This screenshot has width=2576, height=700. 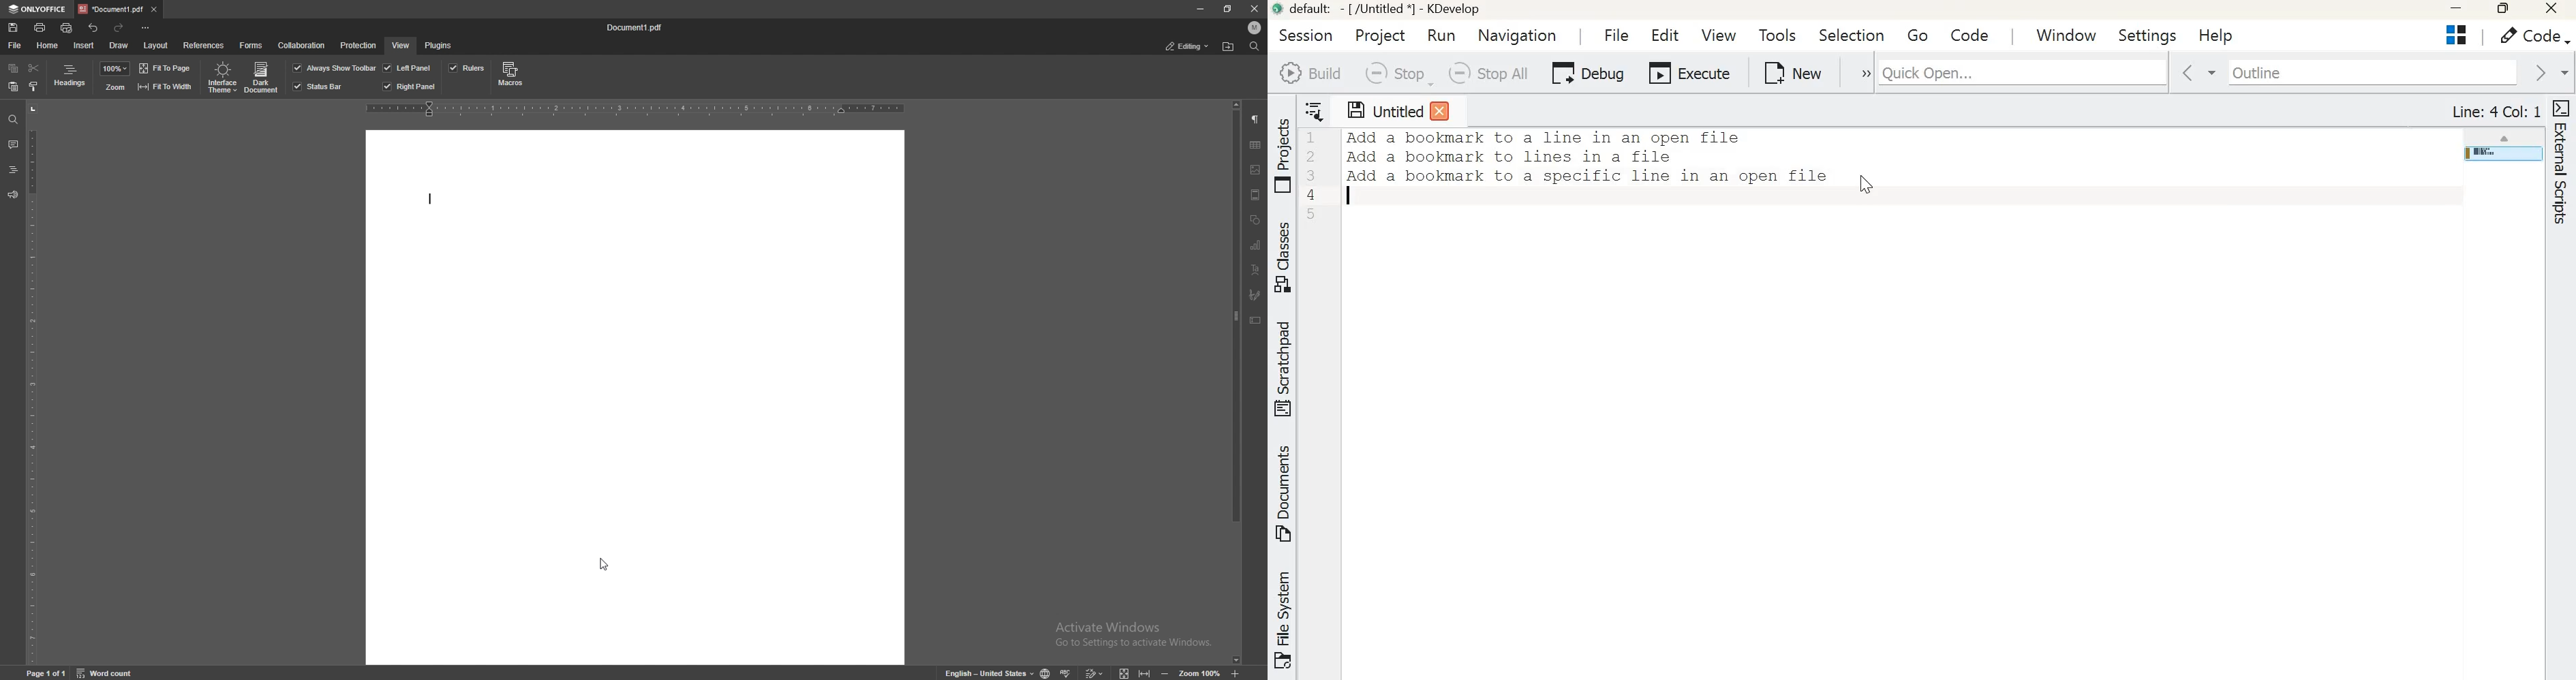 I want to click on save, so click(x=13, y=28).